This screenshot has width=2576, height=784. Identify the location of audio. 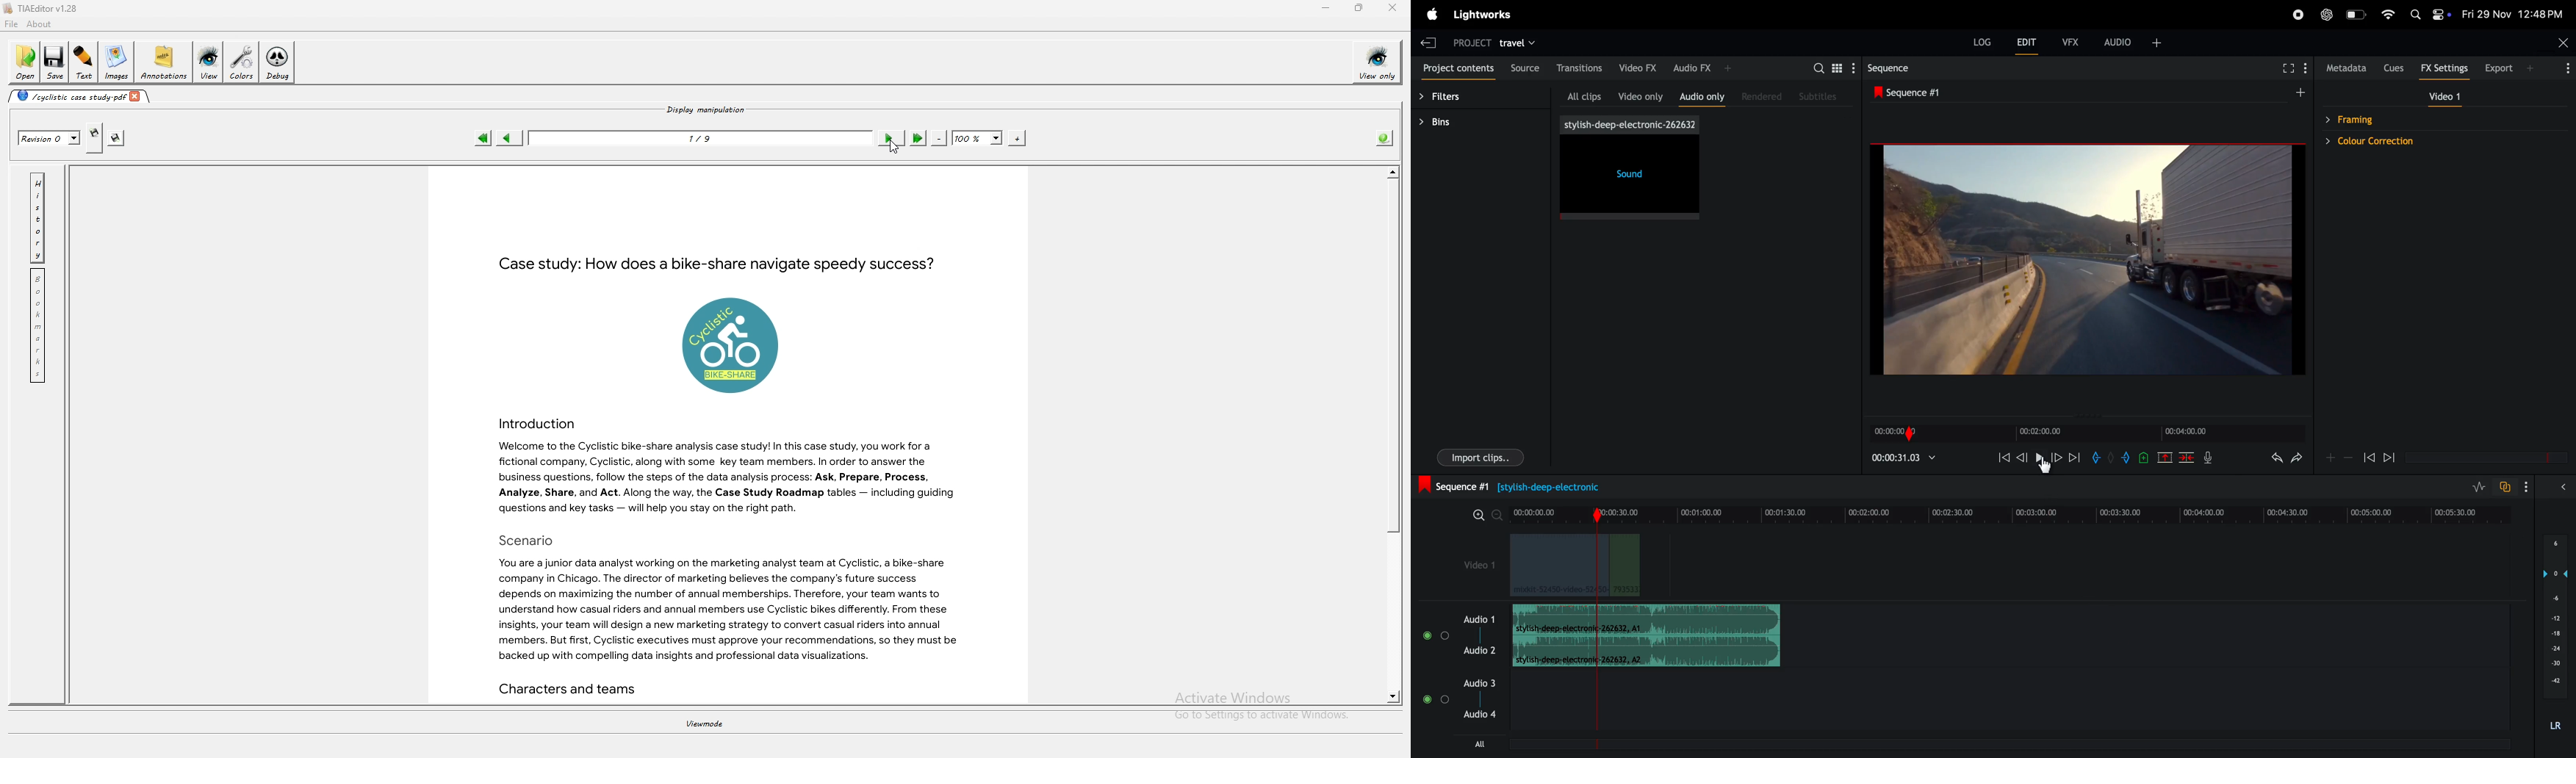
(1479, 683).